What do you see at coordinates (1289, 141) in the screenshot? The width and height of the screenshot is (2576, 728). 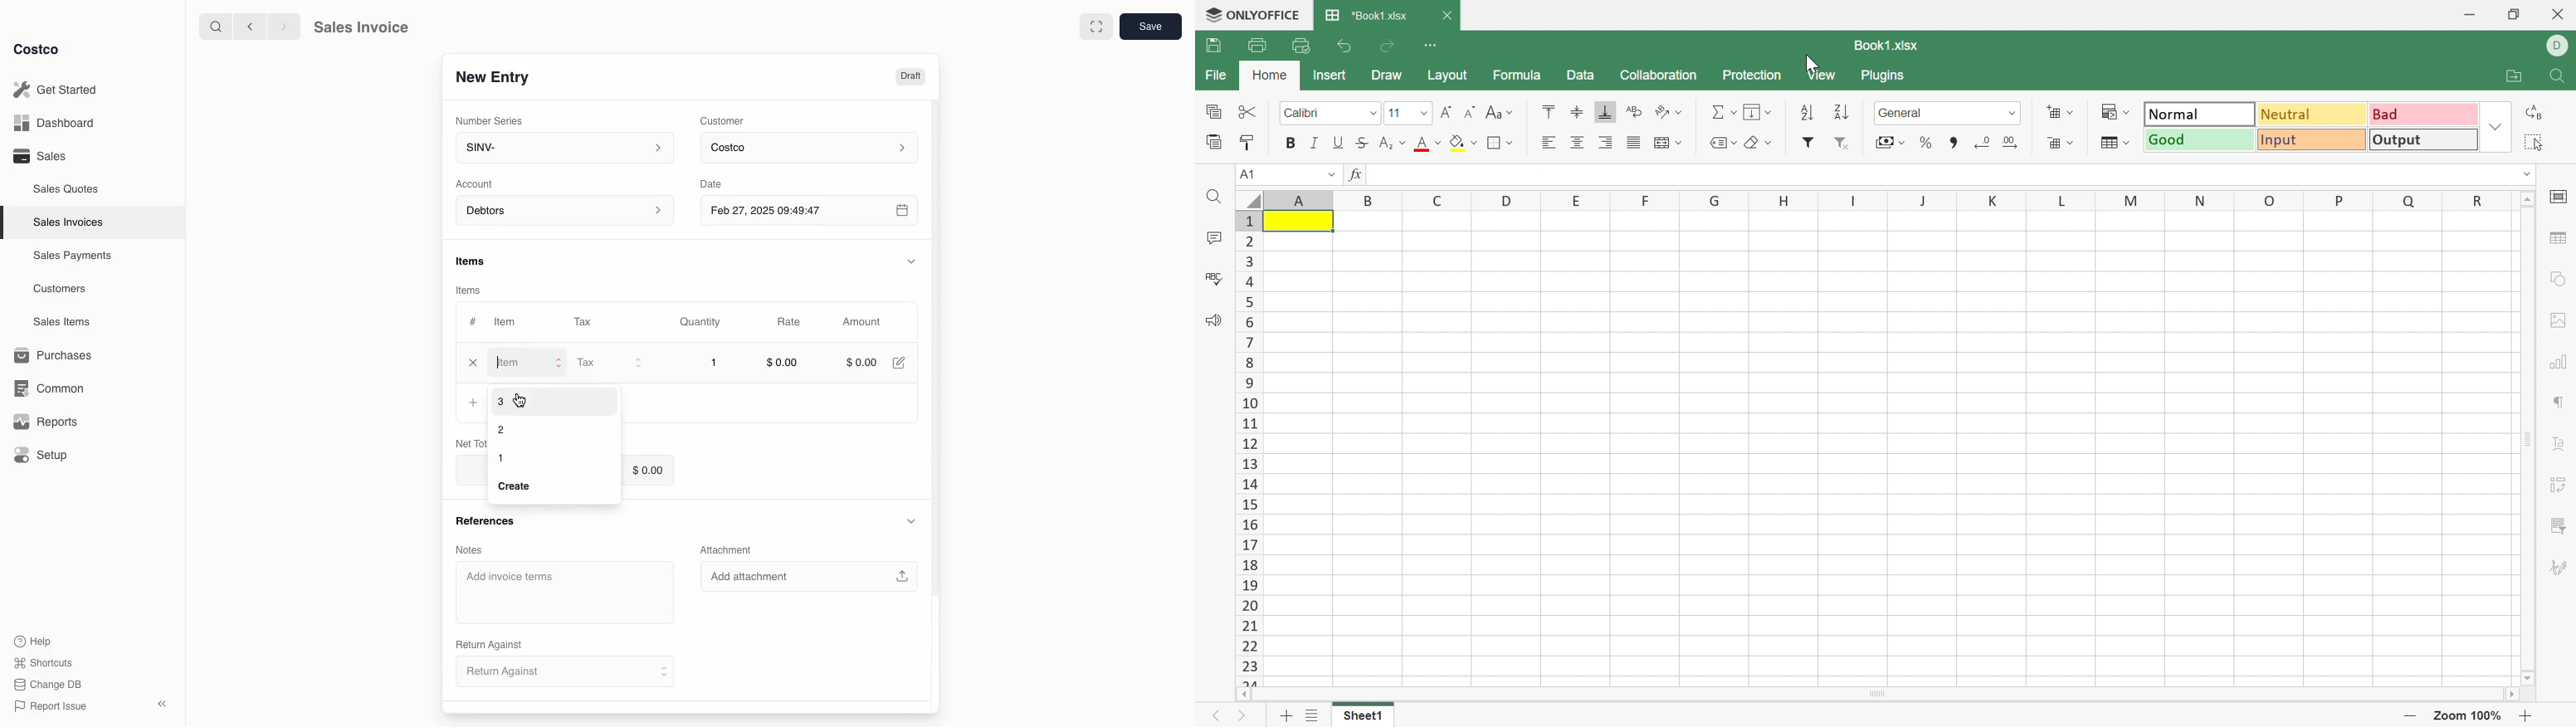 I see `Bold` at bounding box center [1289, 141].